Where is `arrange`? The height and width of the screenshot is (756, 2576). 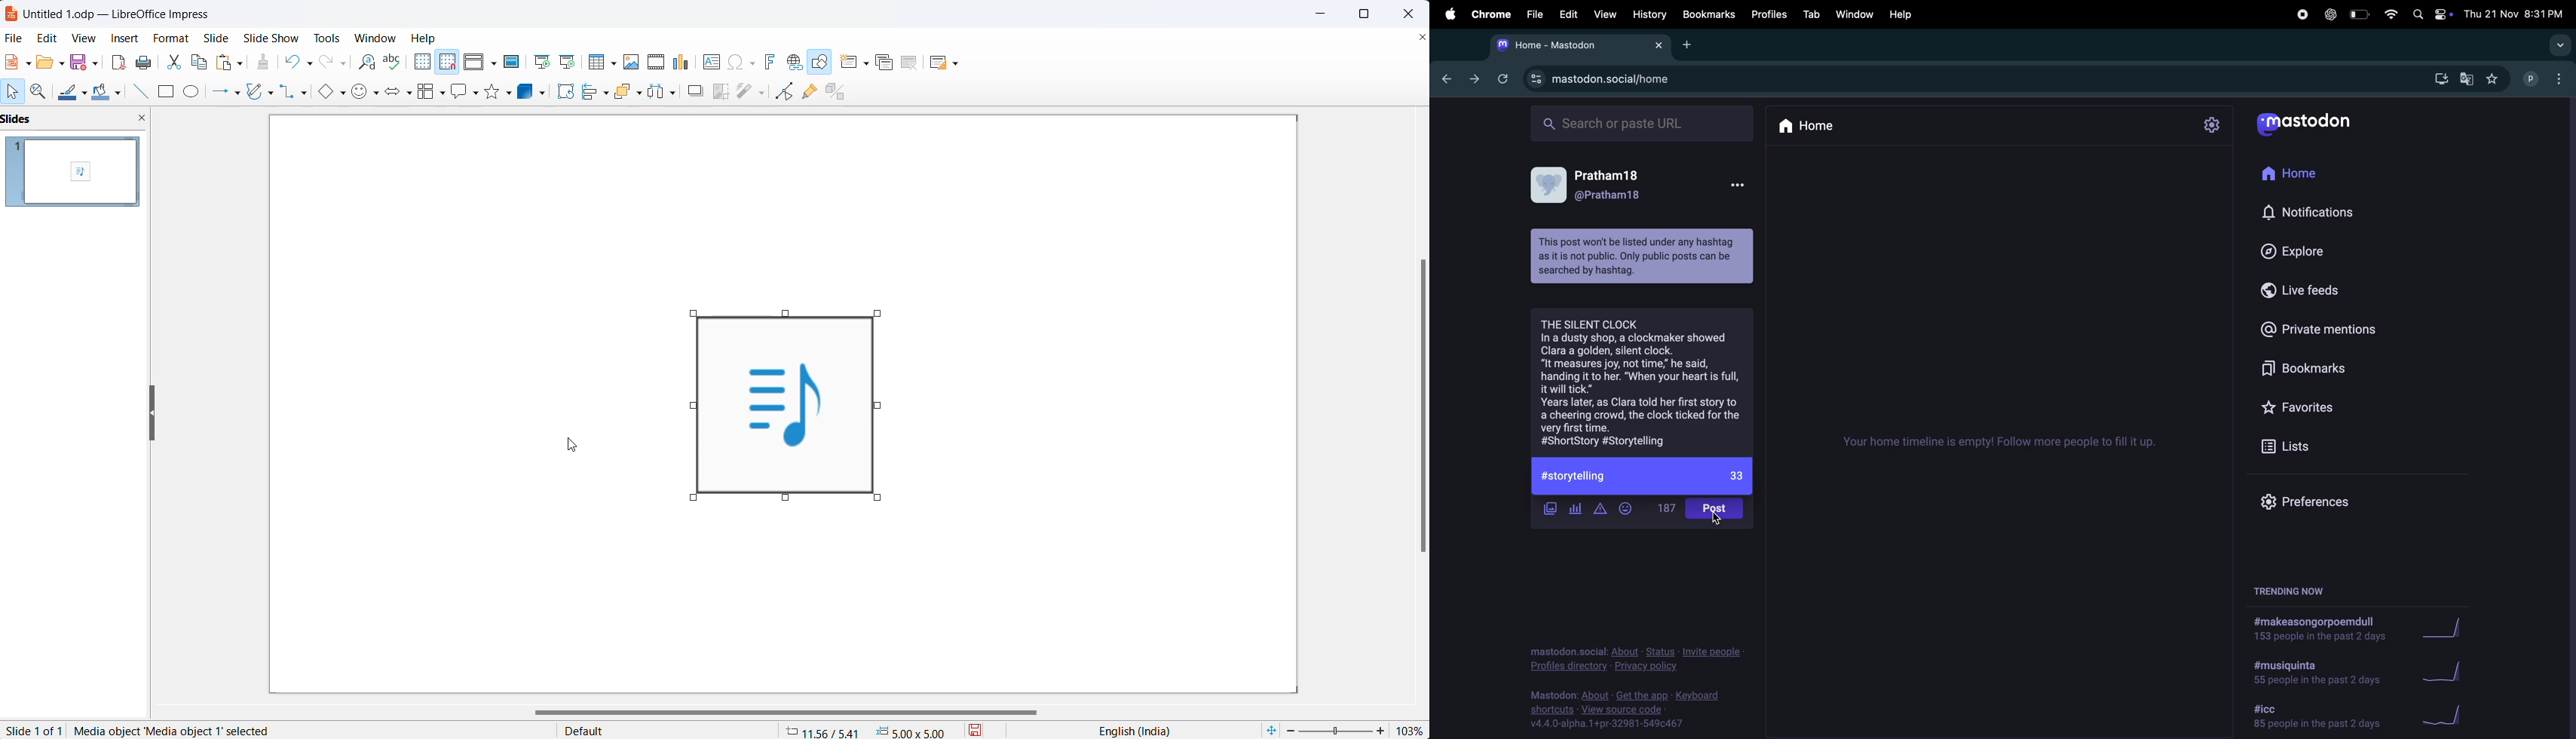
arrange is located at coordinates (626, 94).